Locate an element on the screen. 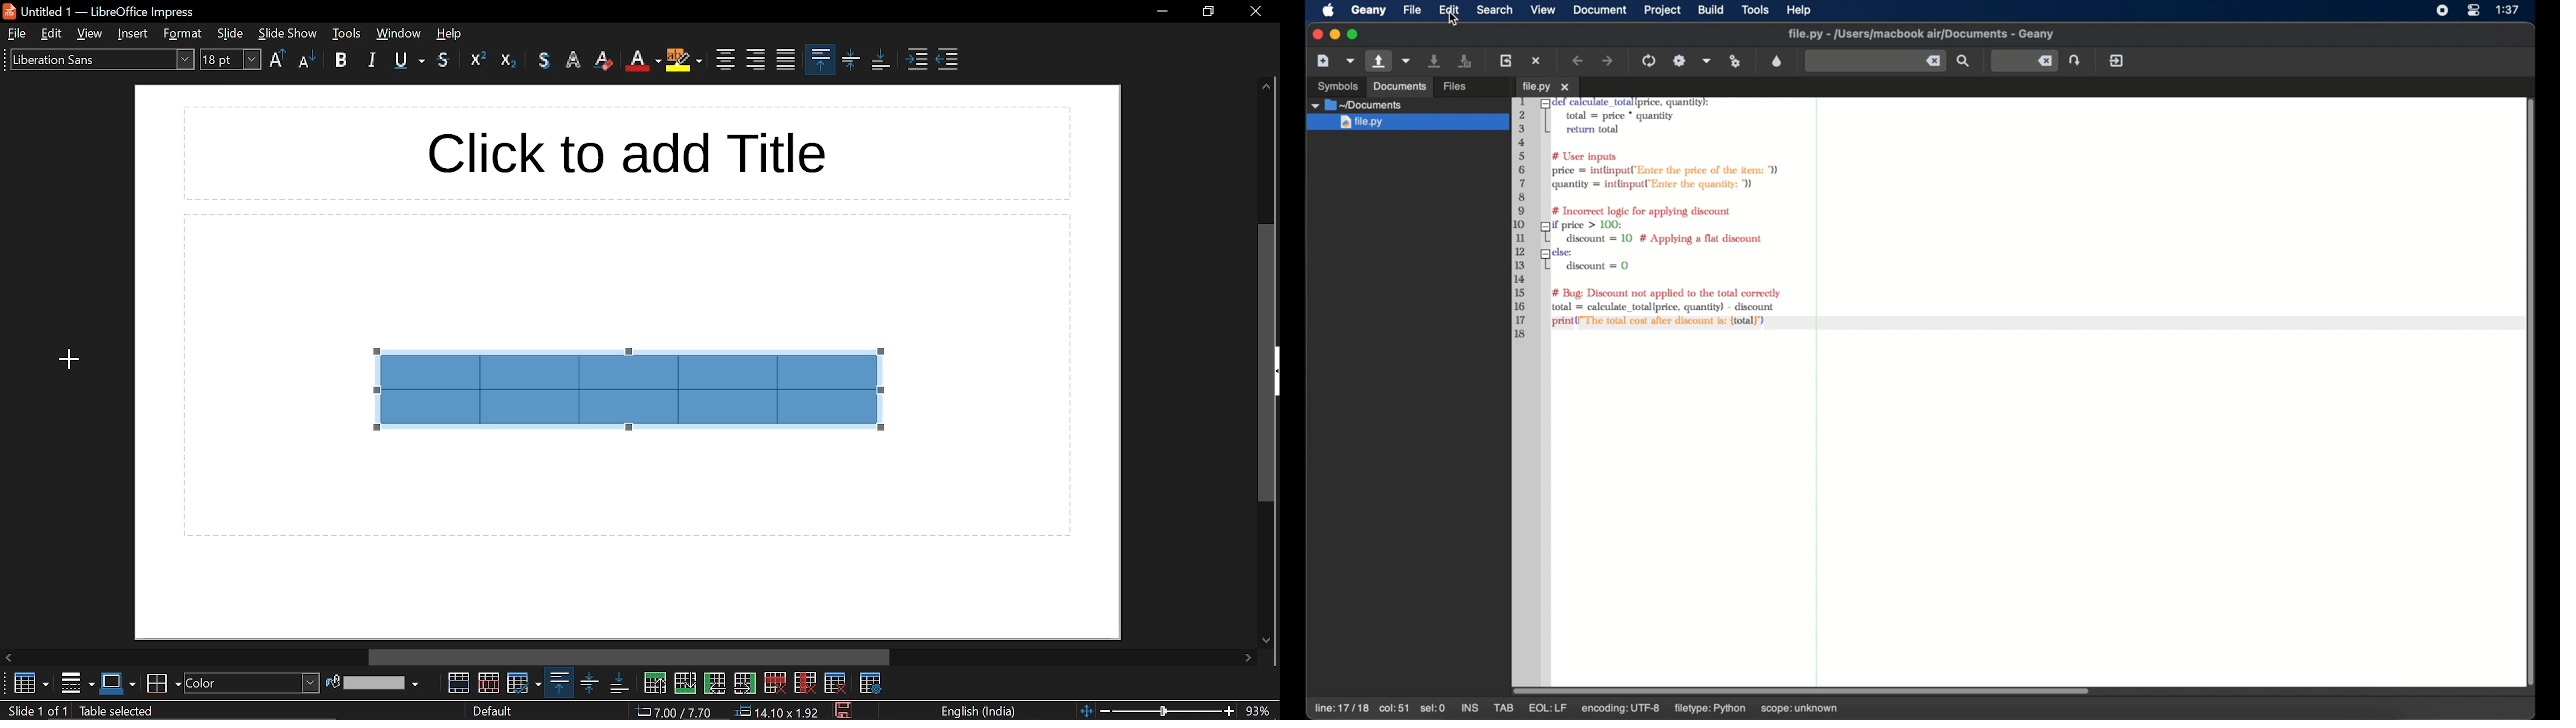  insert is located at coordinates (132, 34).